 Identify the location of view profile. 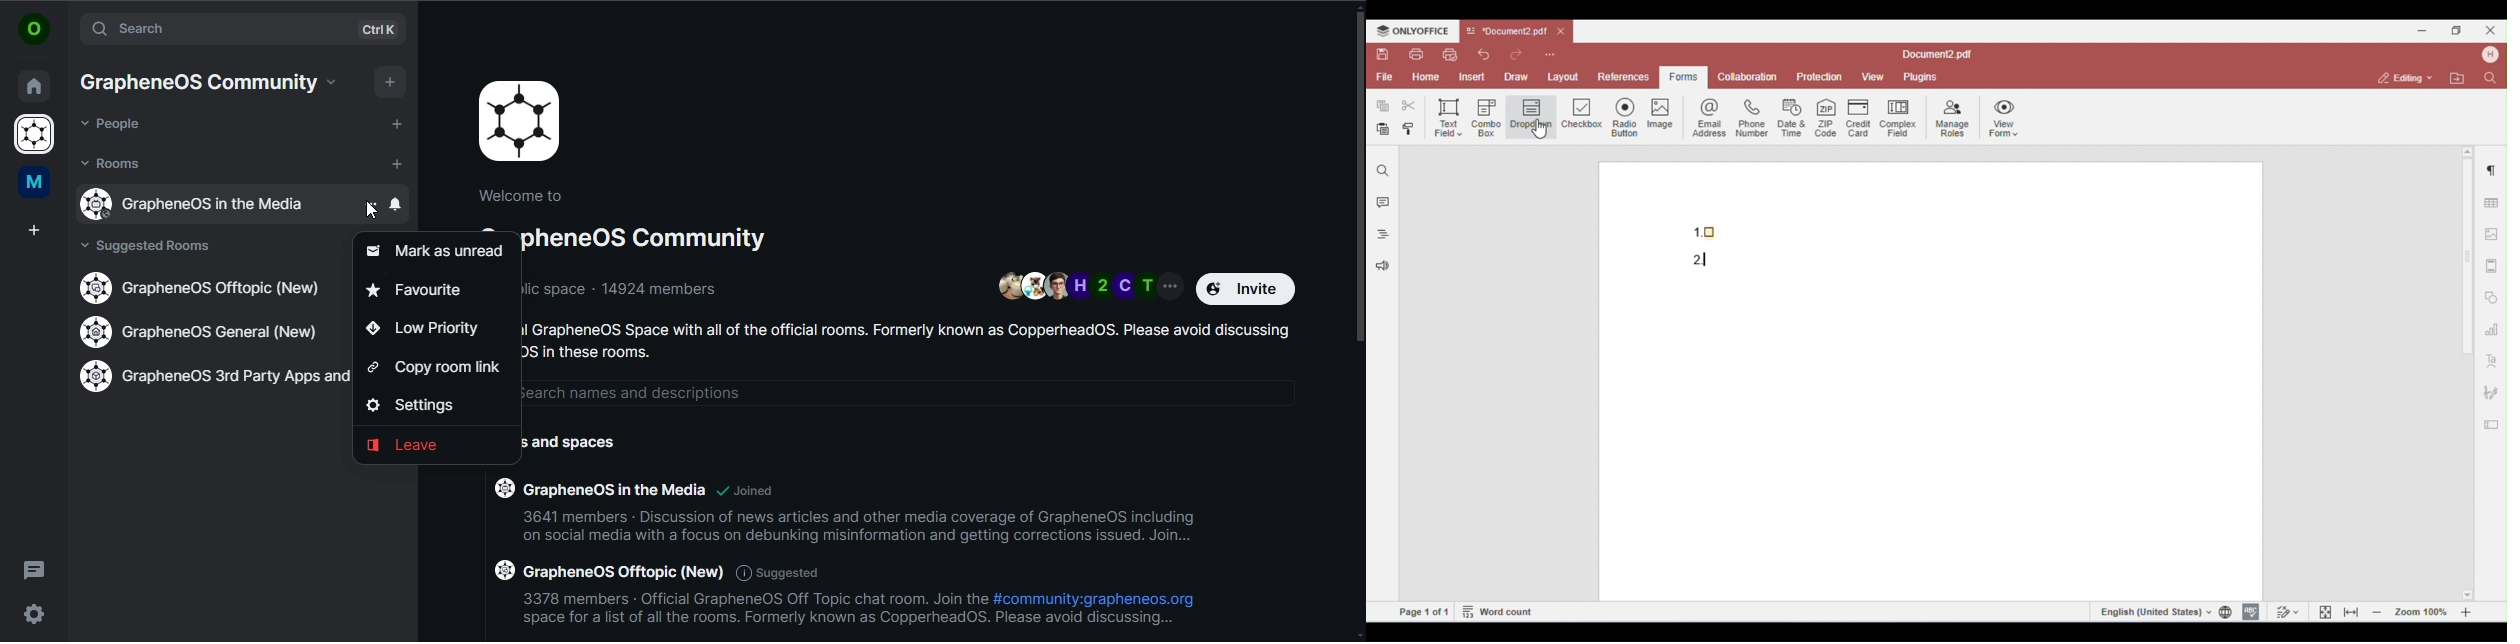
(32, 29).